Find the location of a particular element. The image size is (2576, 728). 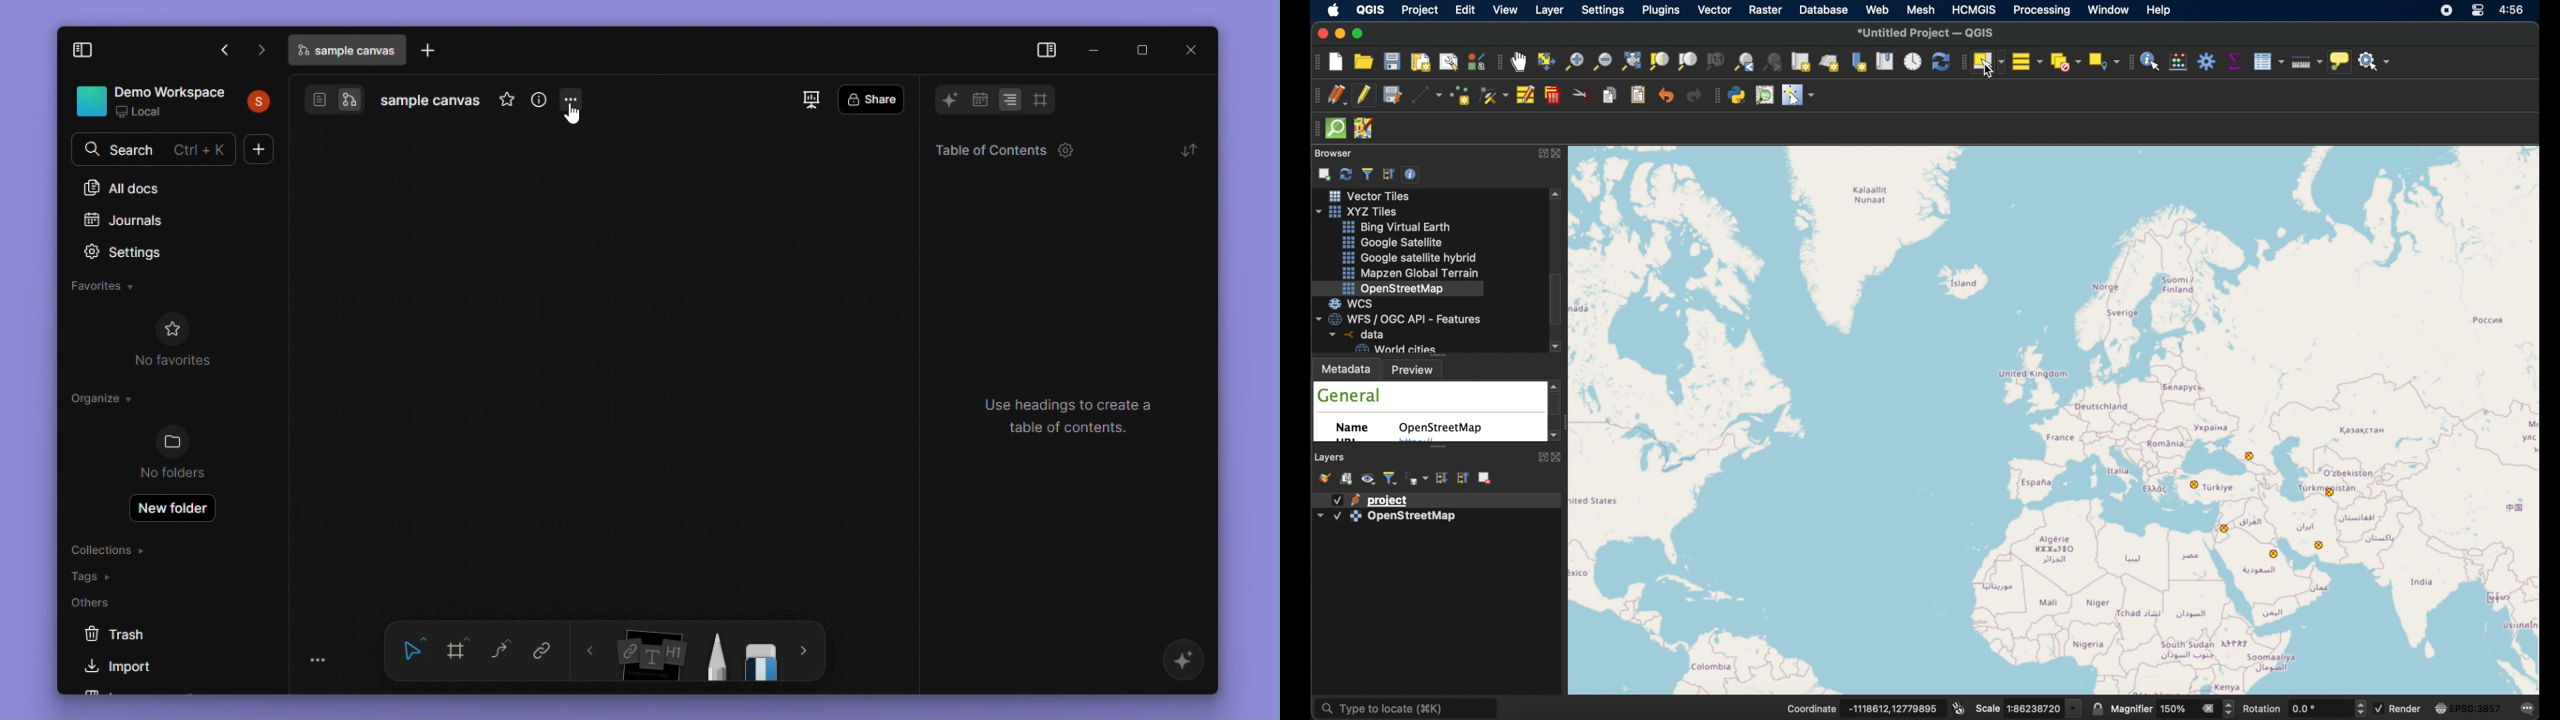

type locate is located at coordinates (1411, 709).